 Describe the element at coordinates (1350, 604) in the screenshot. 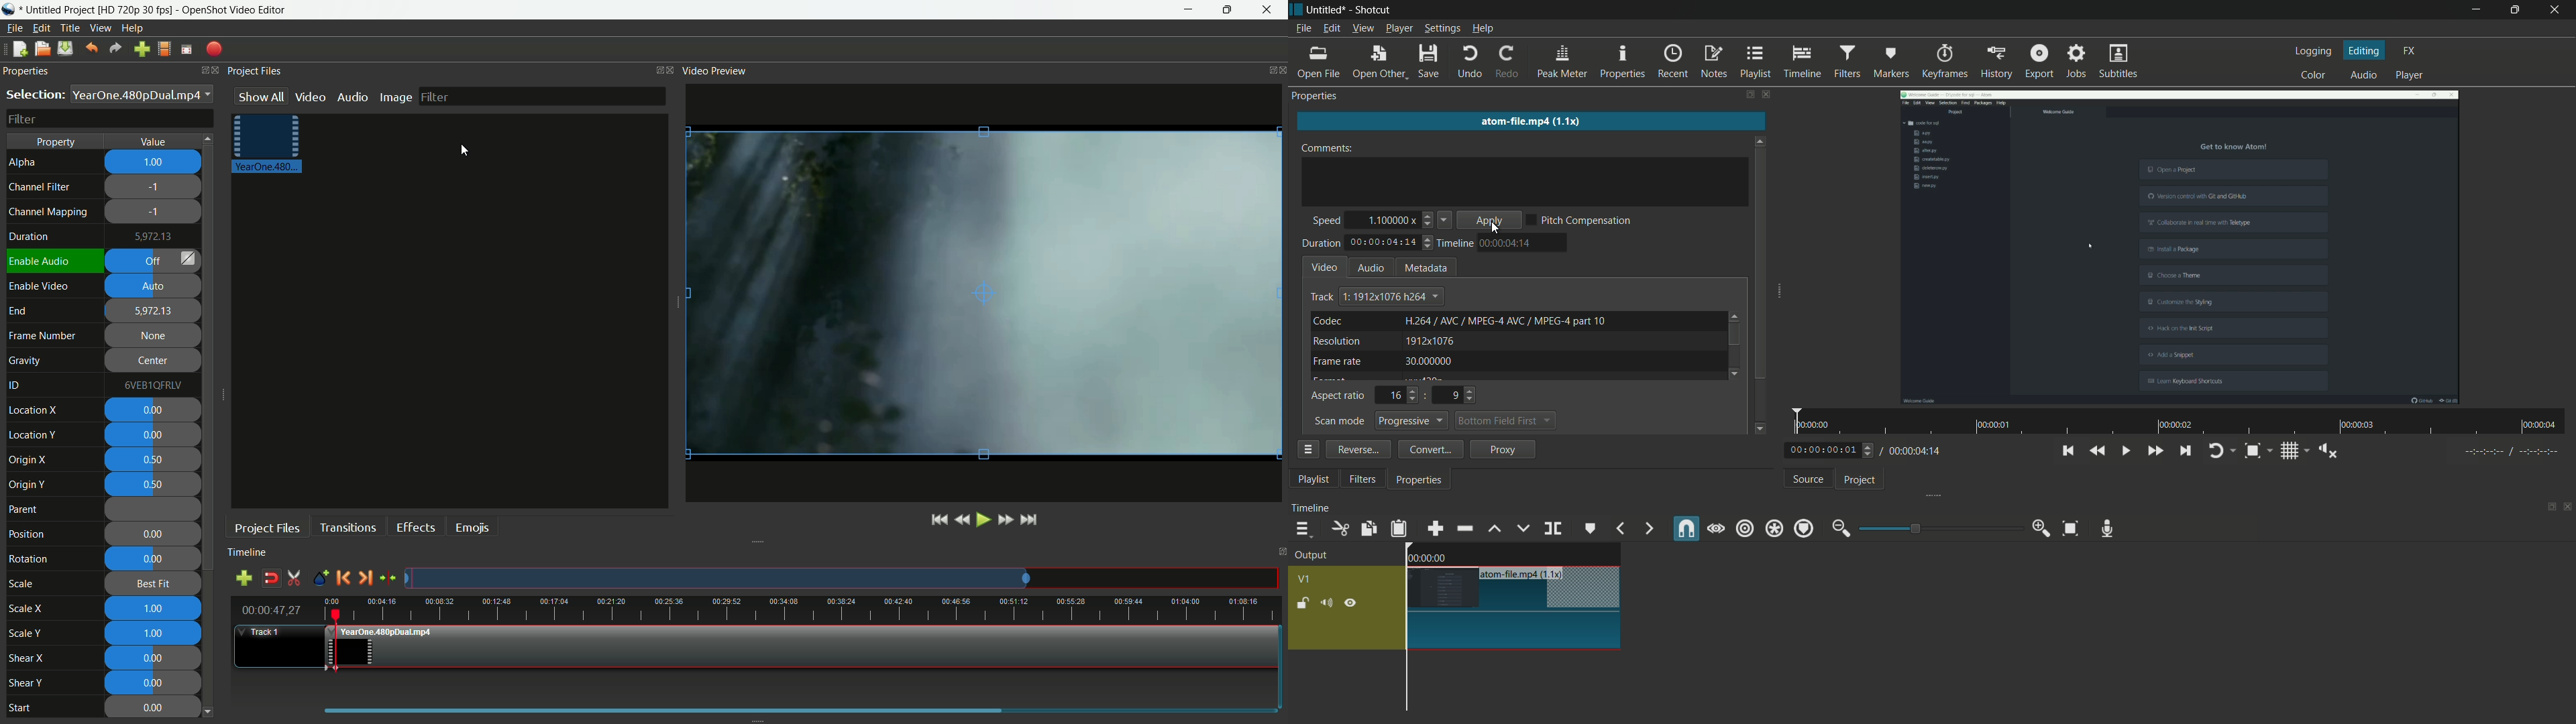

I see `hide` at that location.